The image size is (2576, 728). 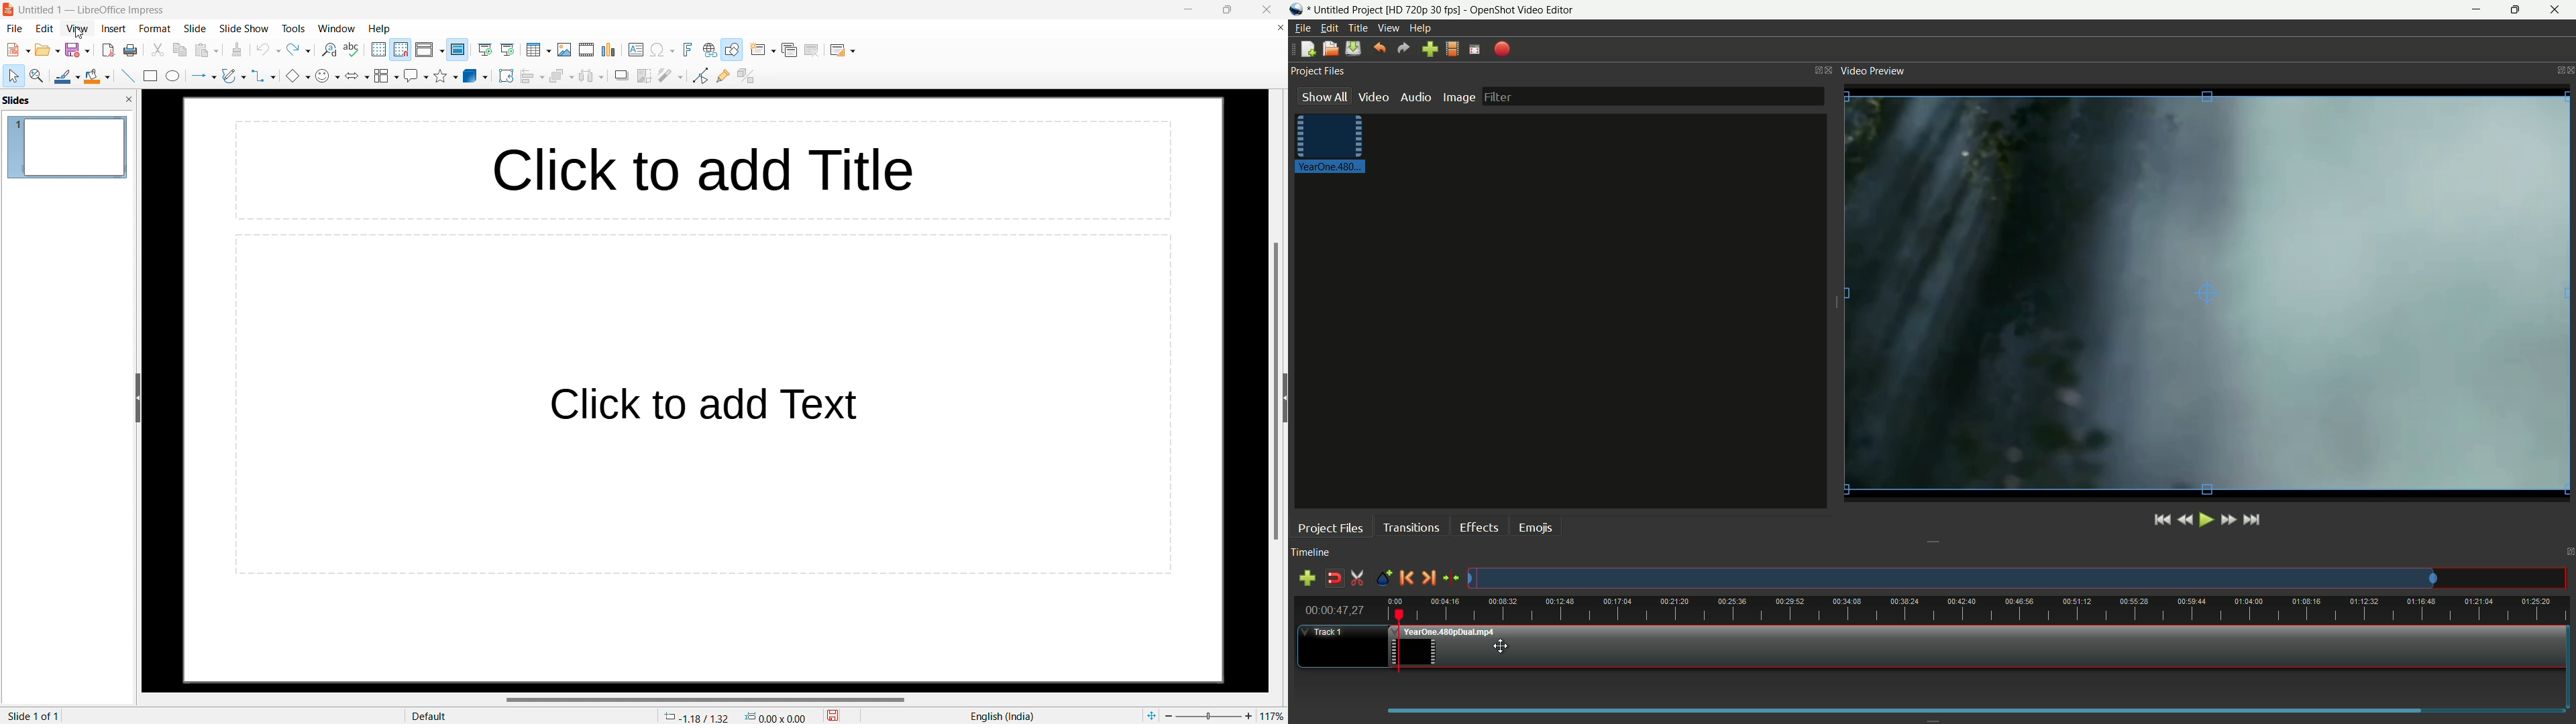 What do you see at coordinates (531, 76) in the screenshot?
I see `align objects` at bounding box center [531, 76].